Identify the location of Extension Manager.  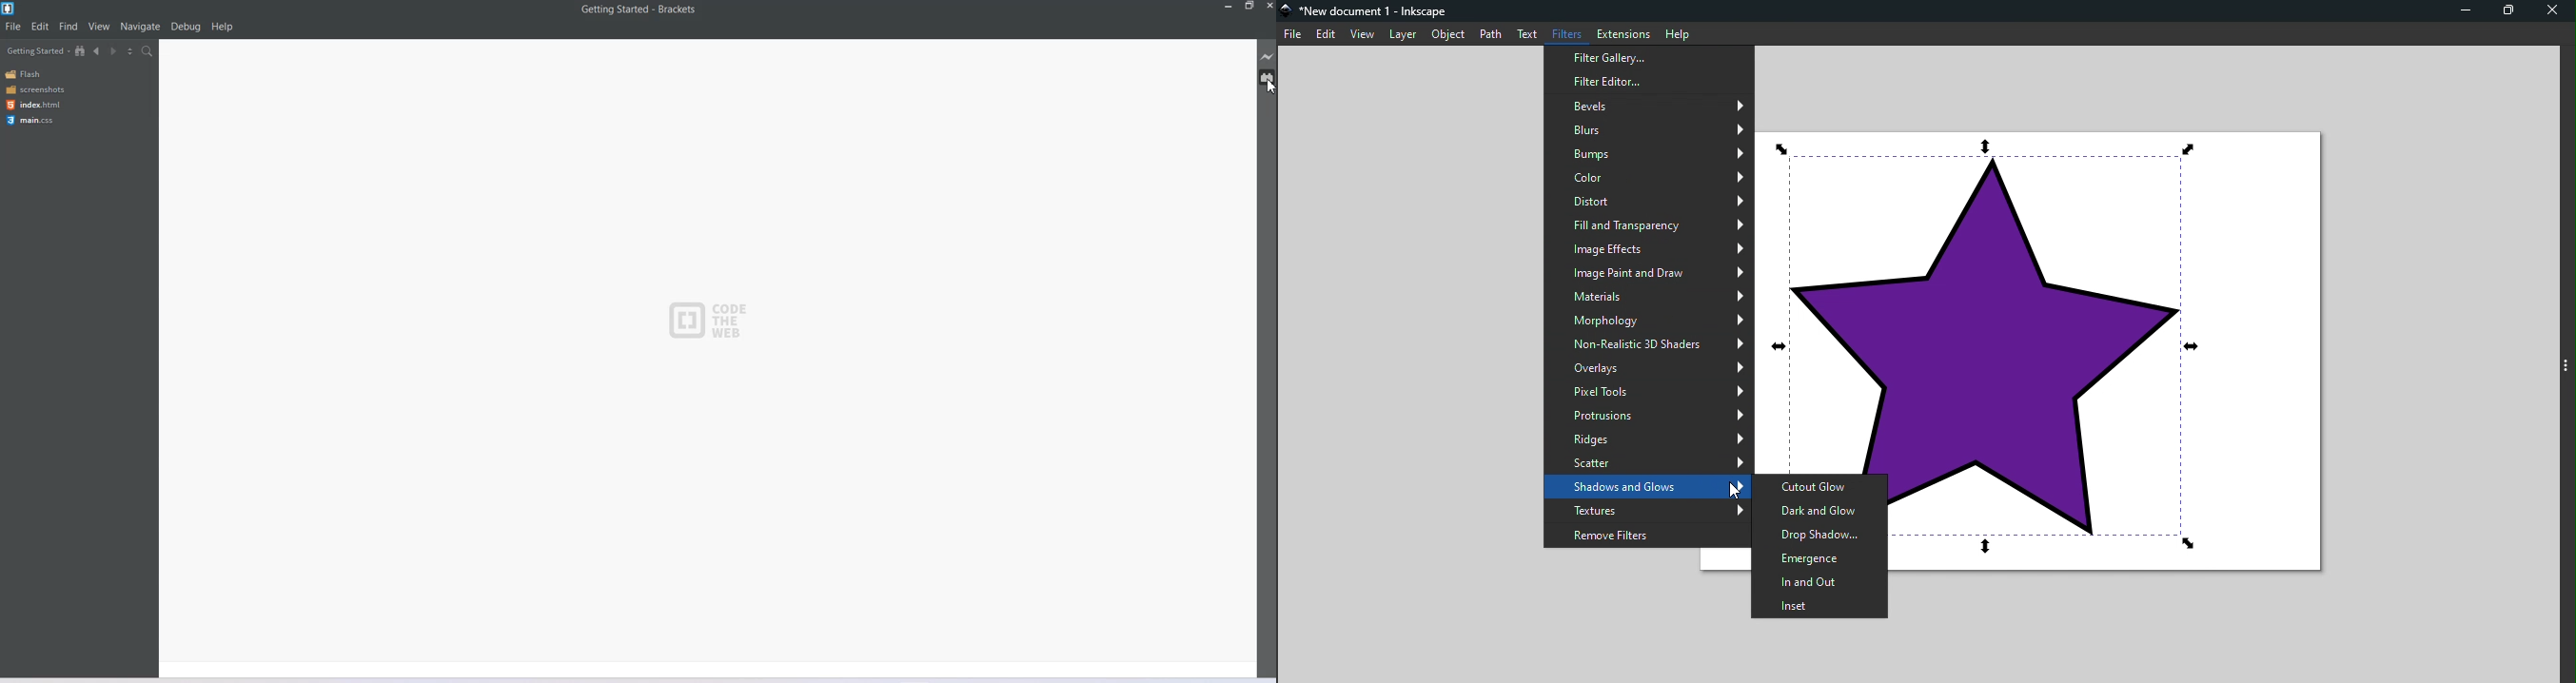
(1267, 77).